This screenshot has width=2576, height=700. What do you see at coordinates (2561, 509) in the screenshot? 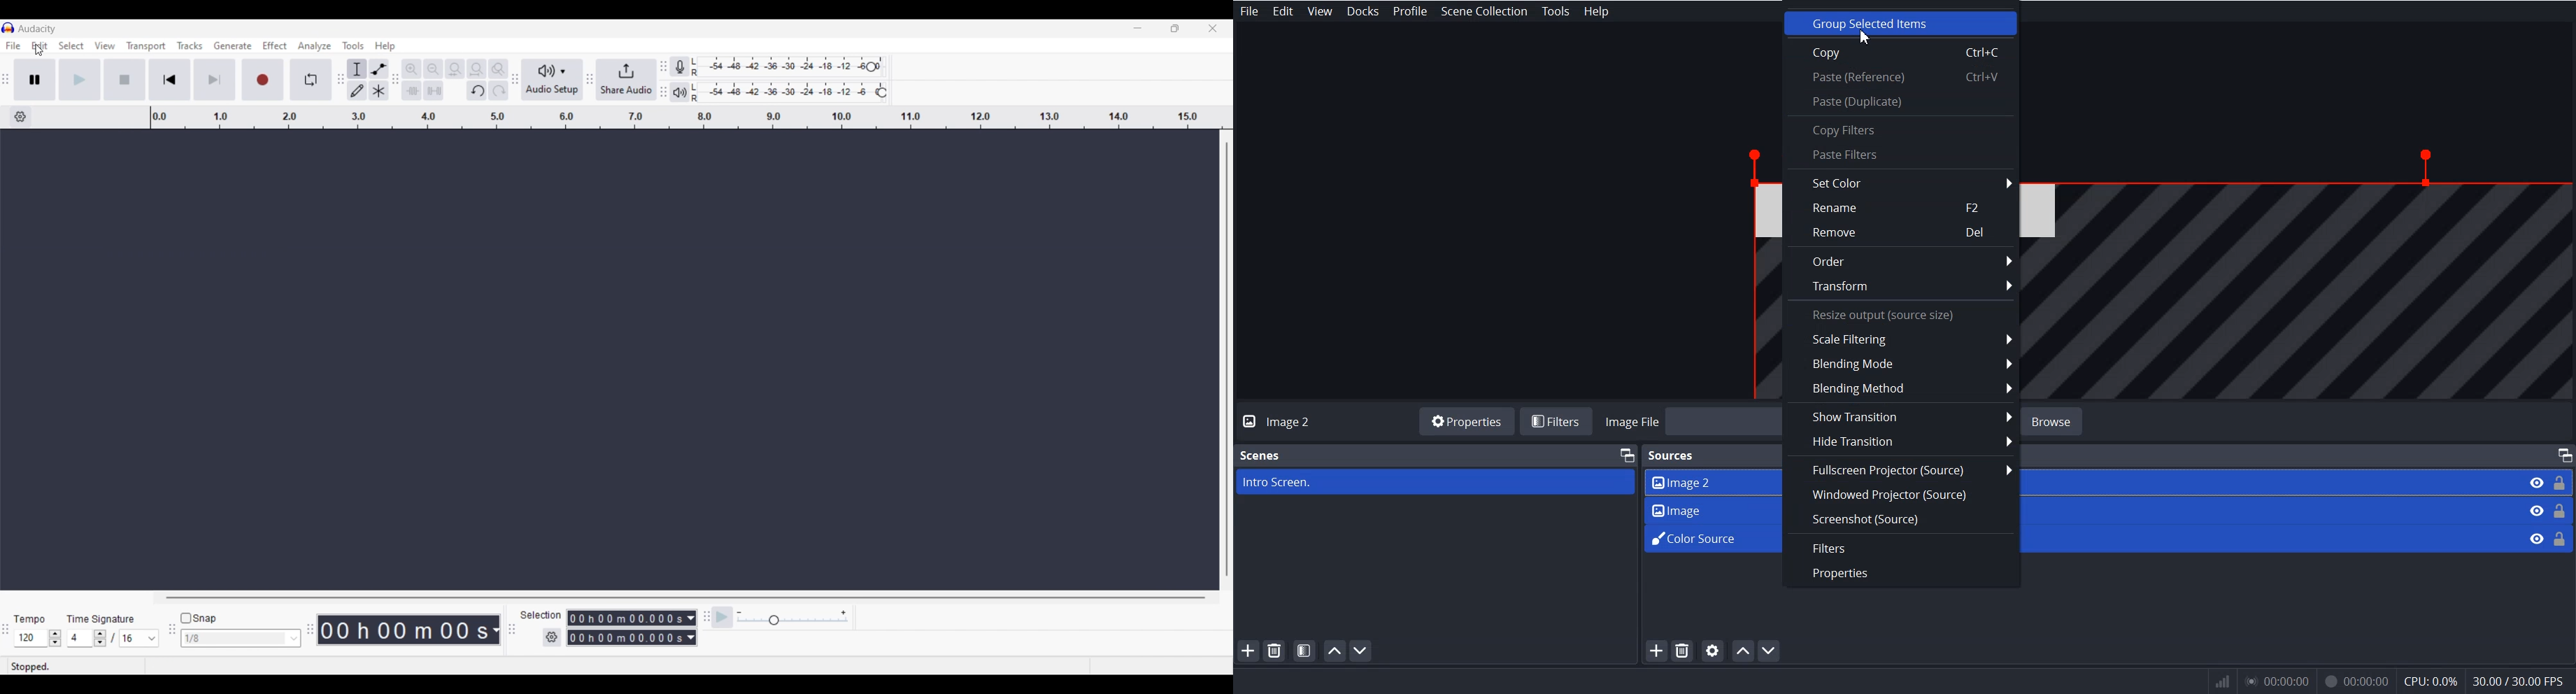
I see `Lock` at bounding box center [2561, 509].